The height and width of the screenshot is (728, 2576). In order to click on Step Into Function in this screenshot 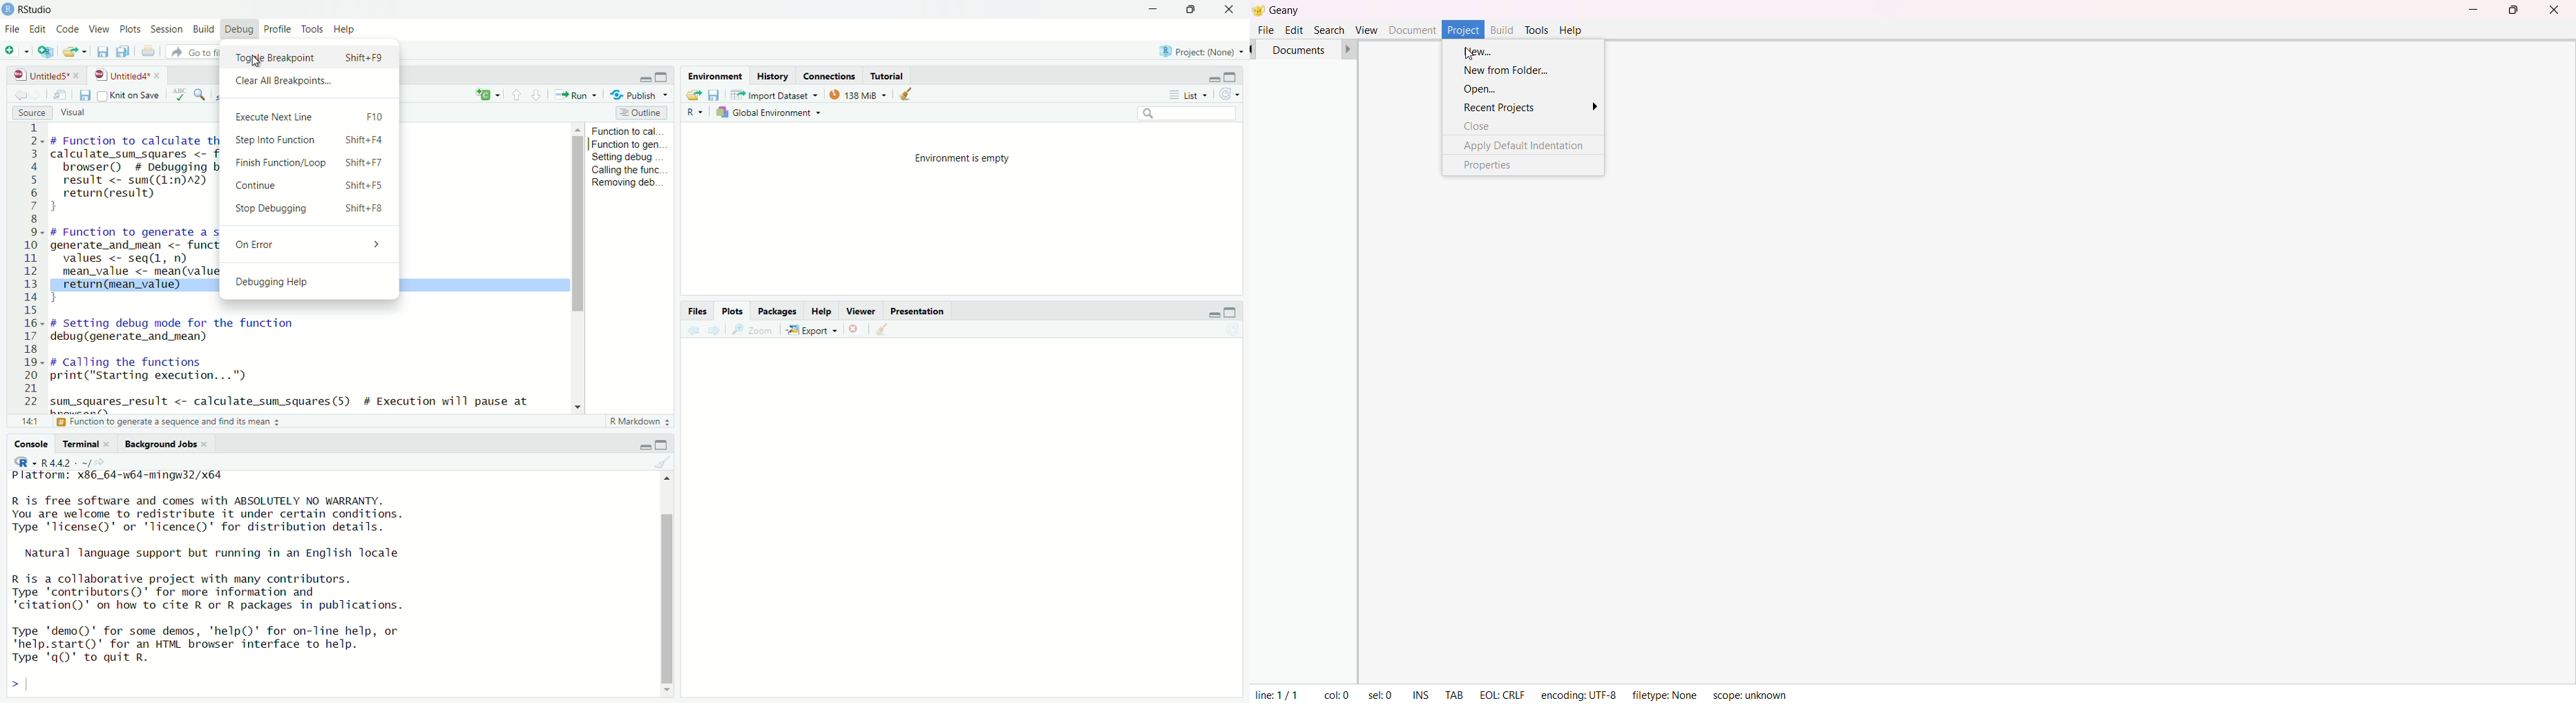, I will do `click(313, 139)`.